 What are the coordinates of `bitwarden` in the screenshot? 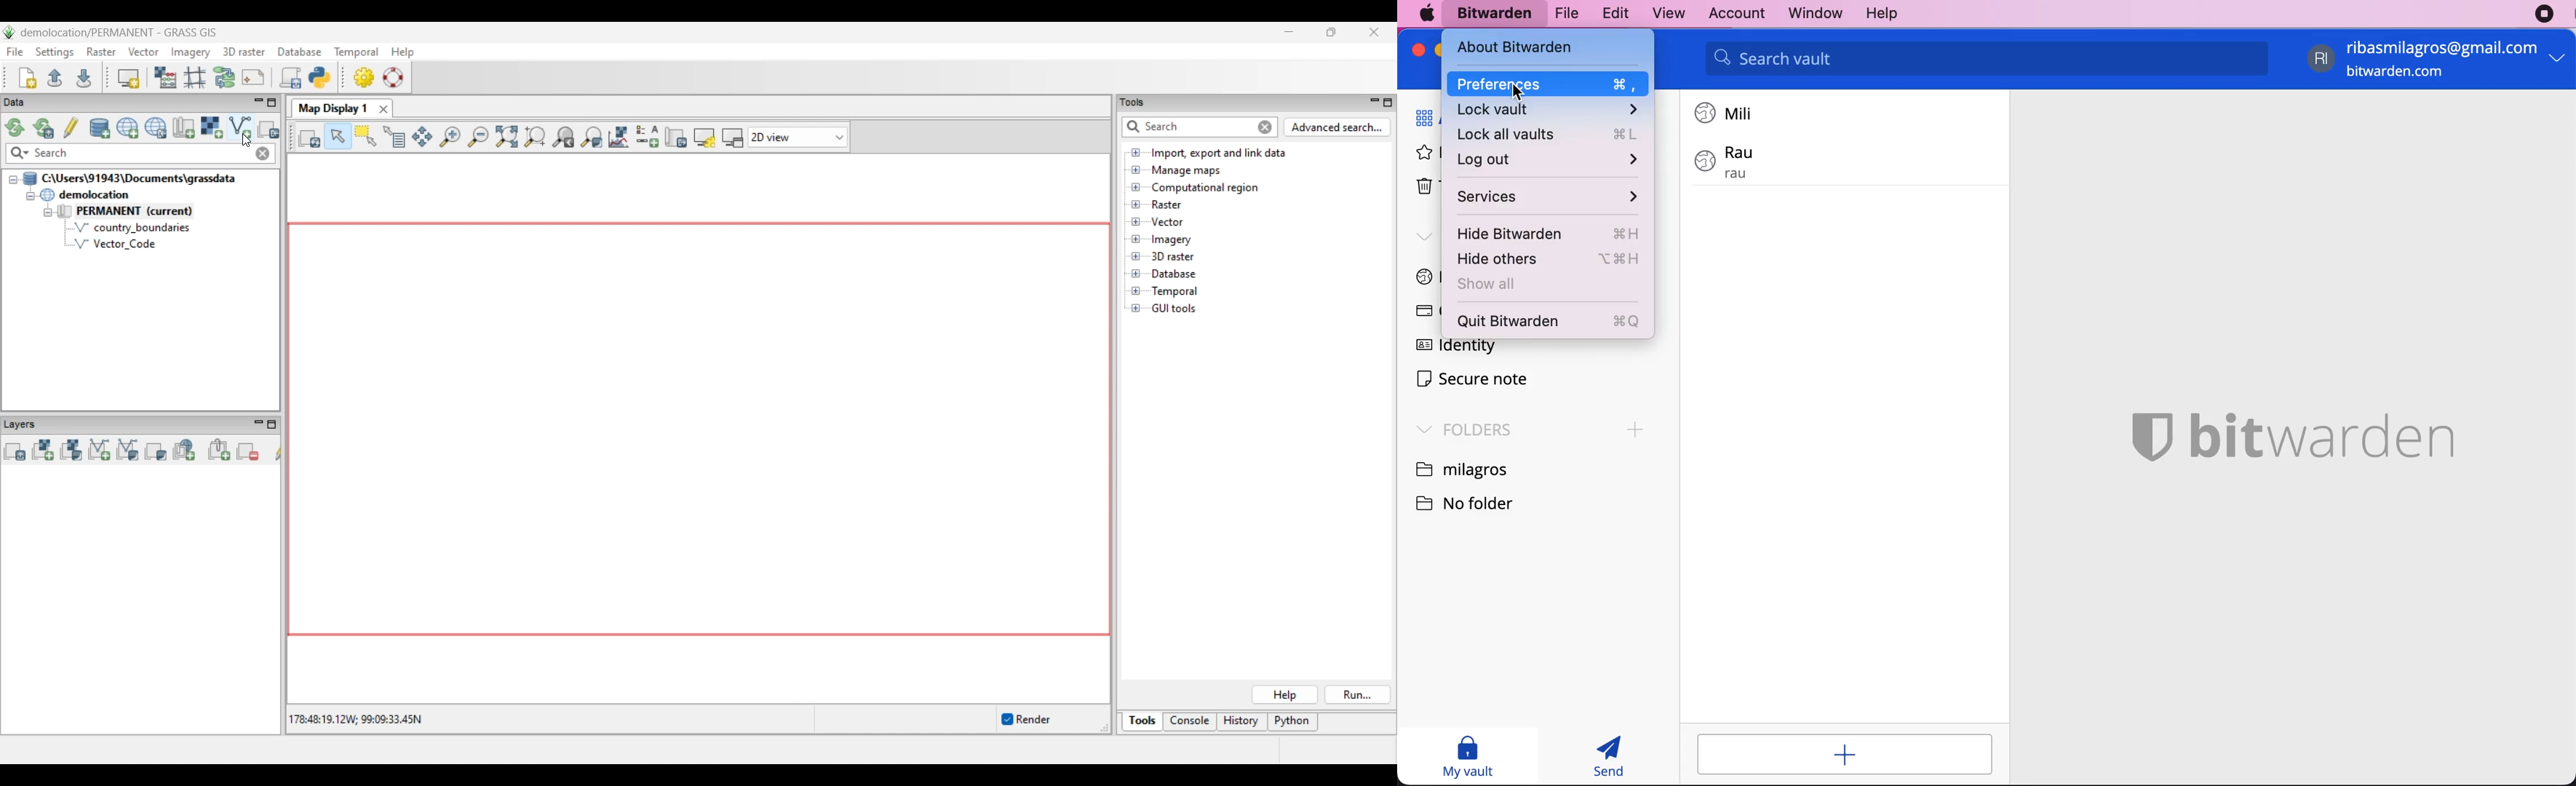 It's located at (1492, 14).